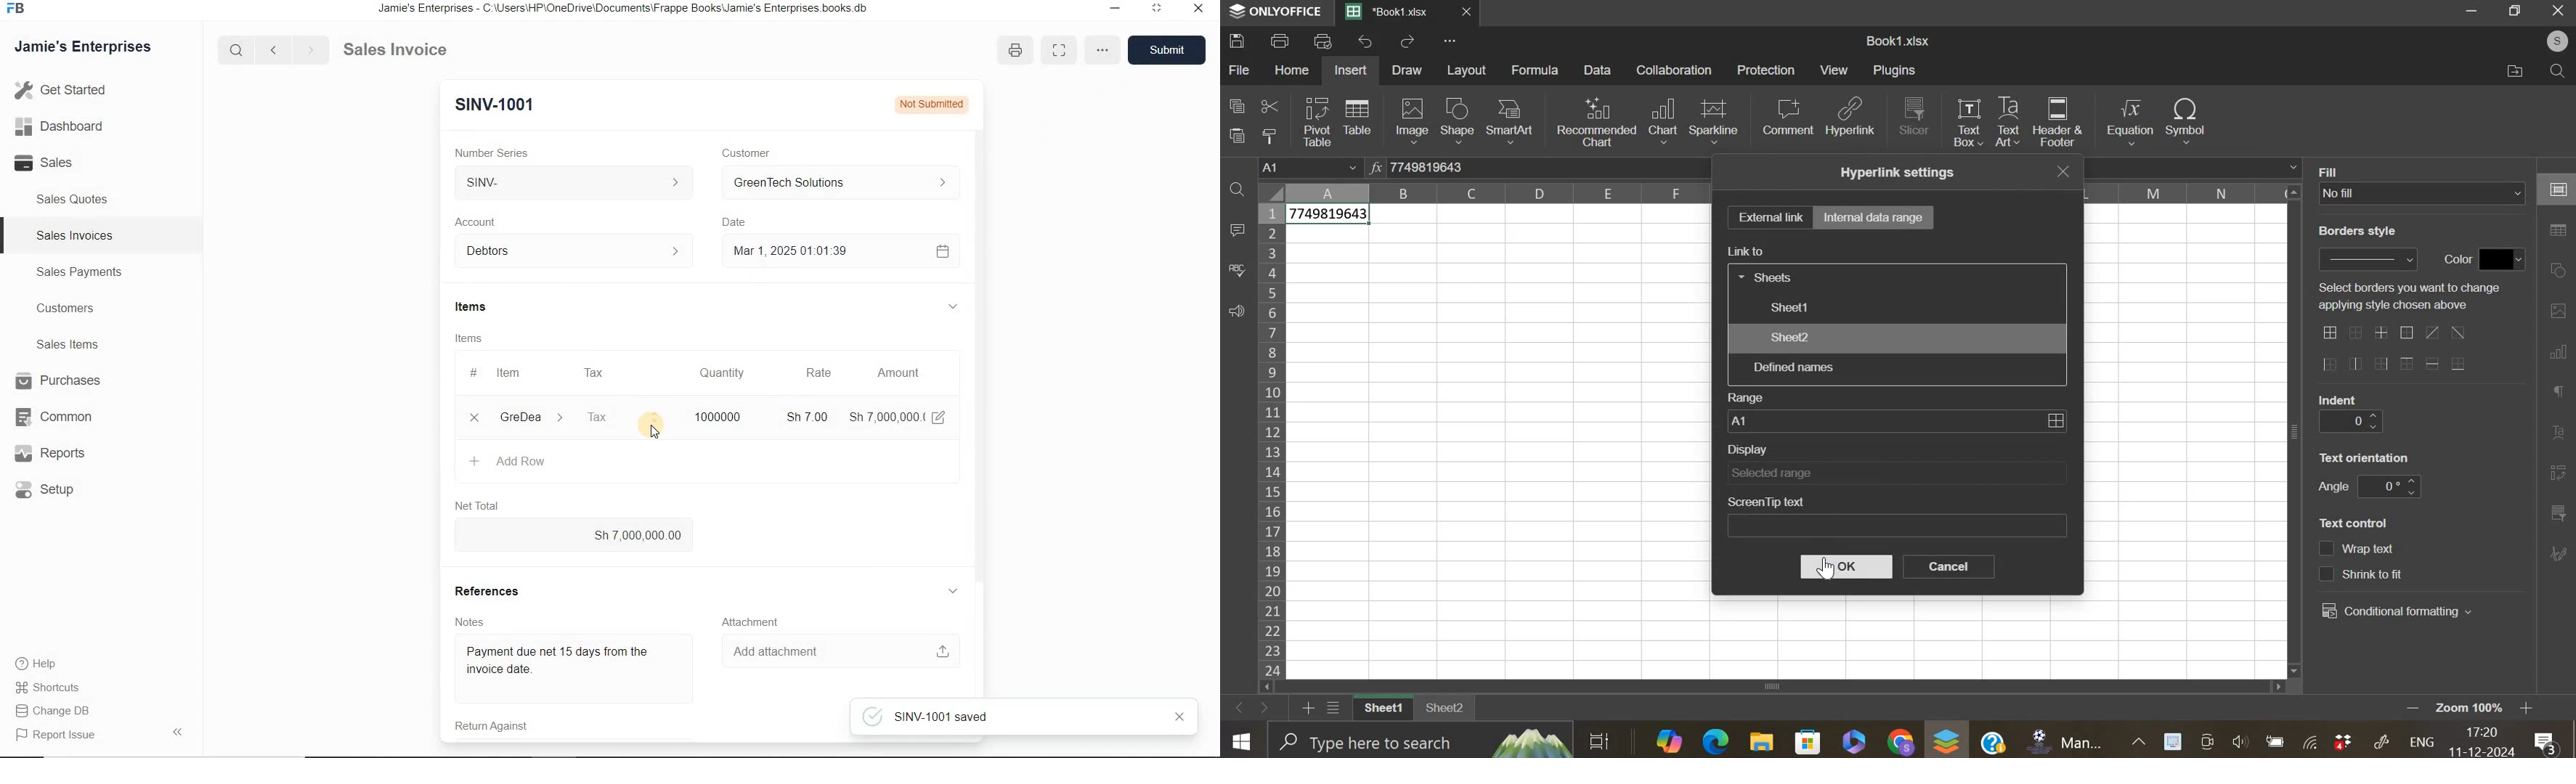 The width and height of the screenshot is (2576, 784). I want to click on ) Help, so click(54, 663).